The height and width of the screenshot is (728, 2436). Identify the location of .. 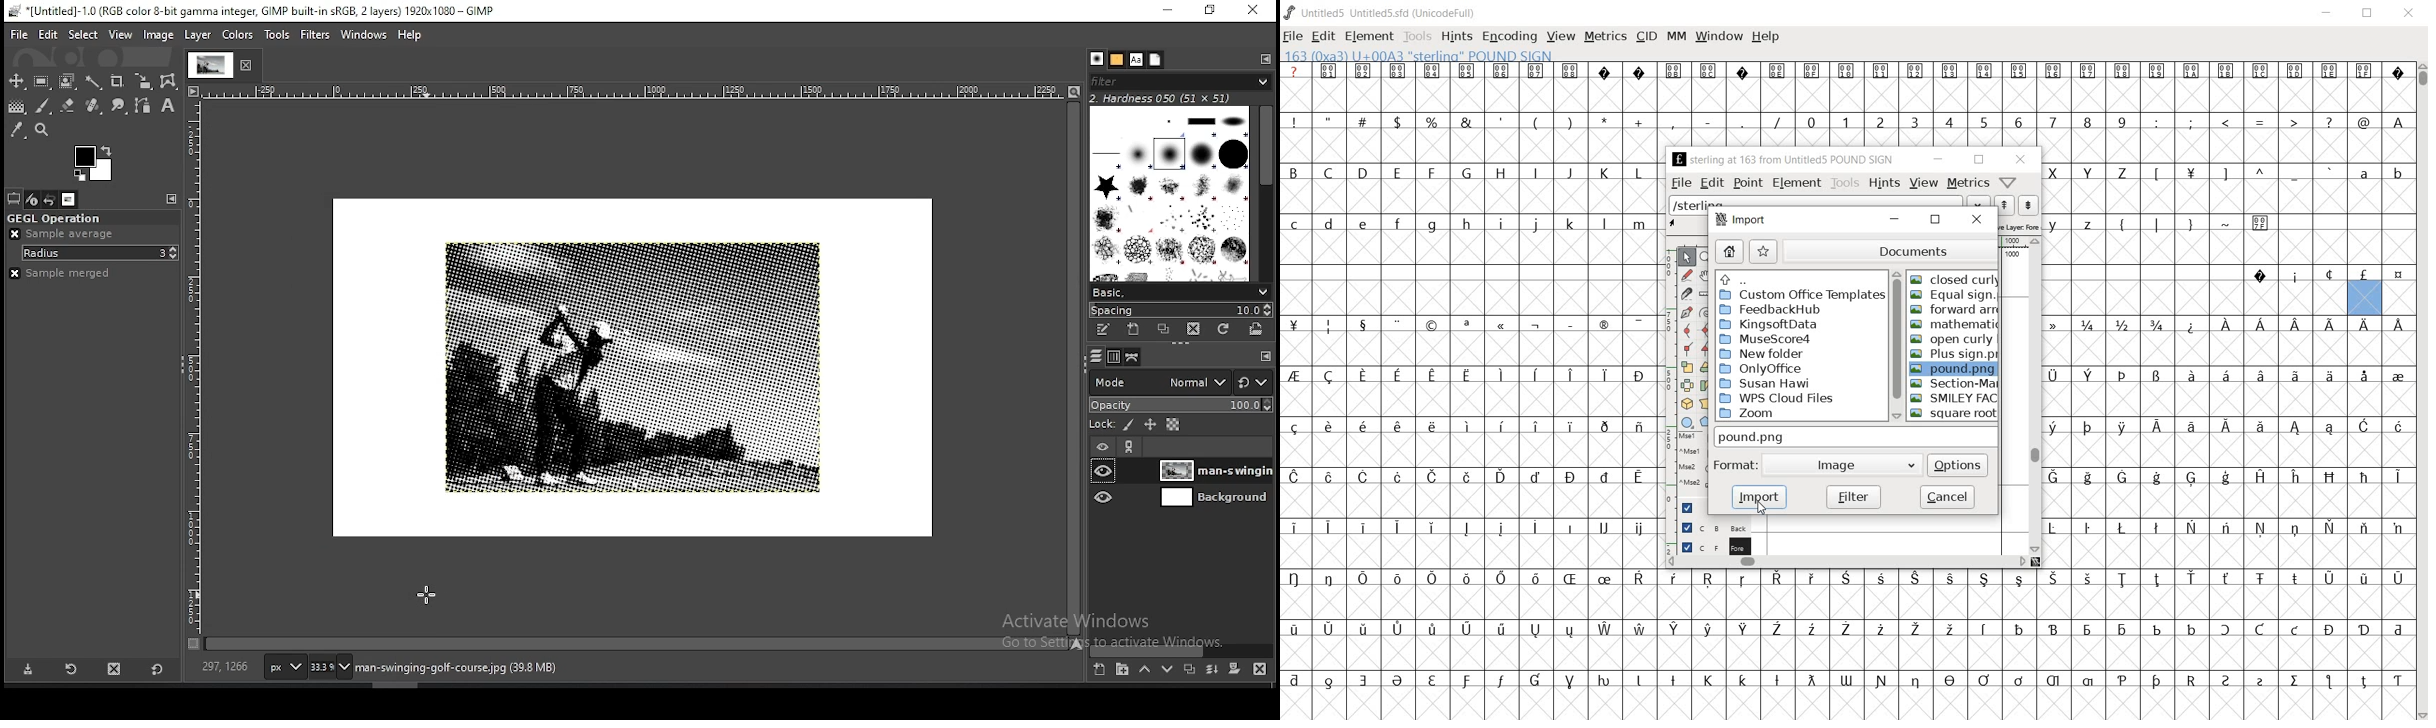
(1741, 121).